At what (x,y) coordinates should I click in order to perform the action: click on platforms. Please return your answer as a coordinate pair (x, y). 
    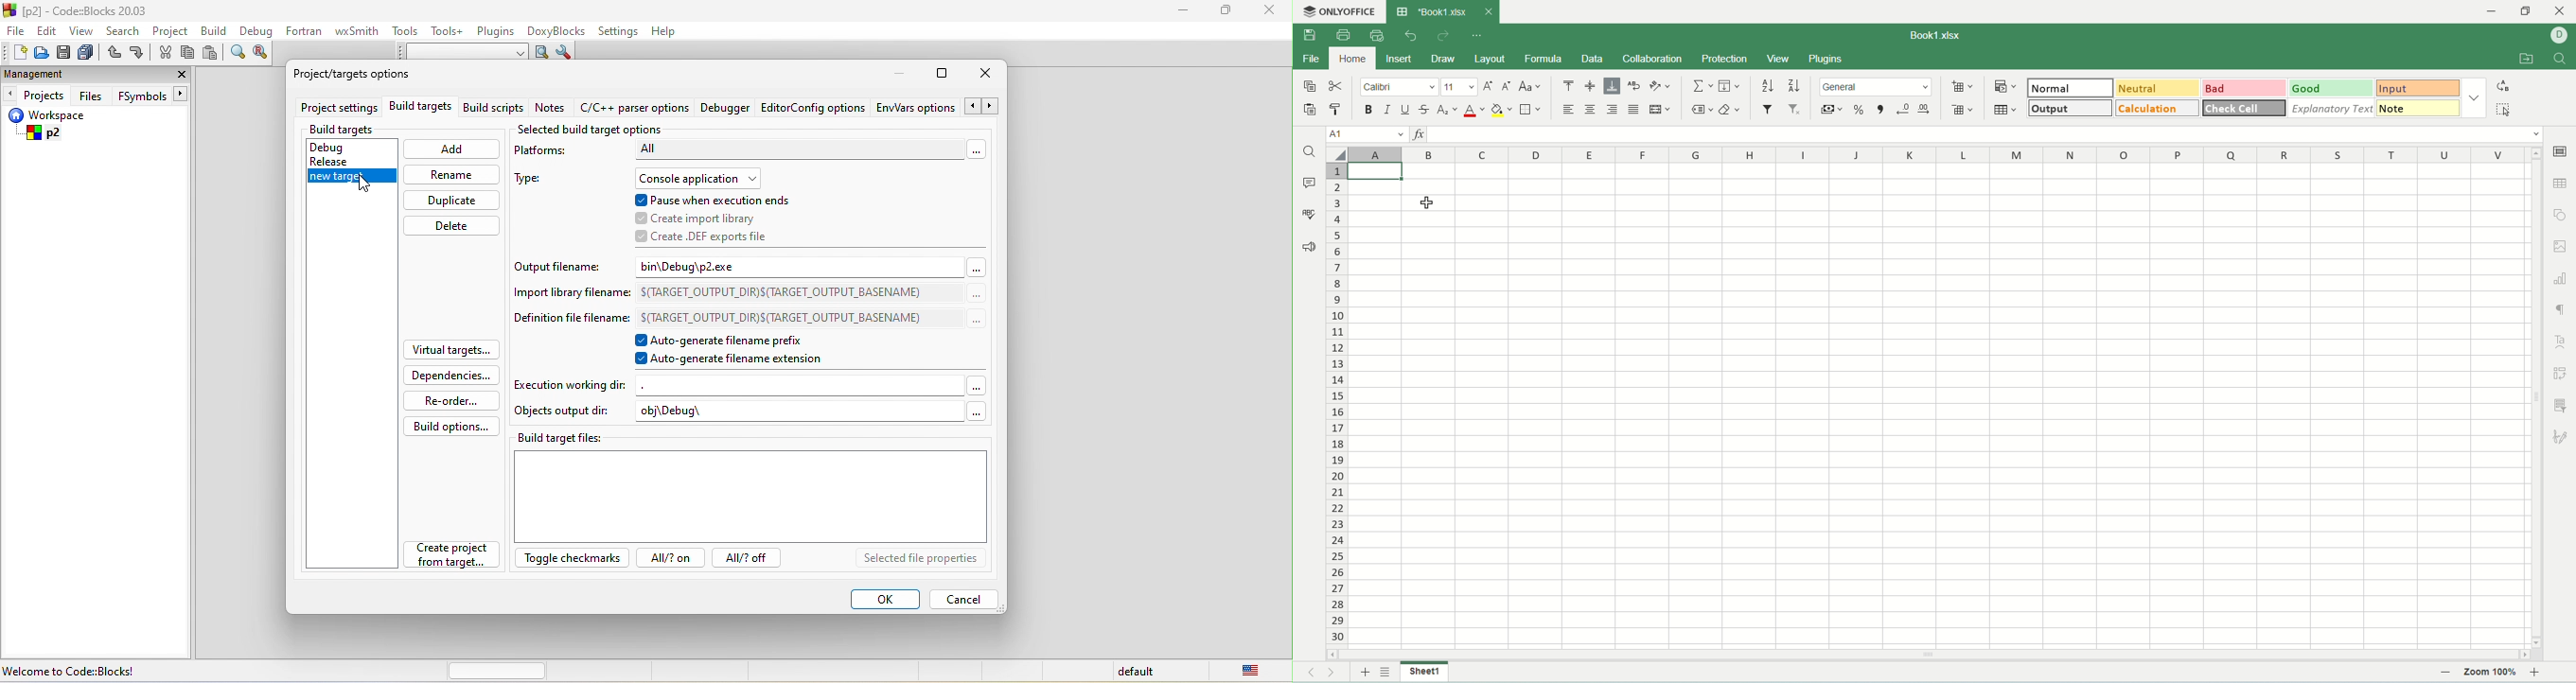
    Looking at the image, I should click on (553, 153).